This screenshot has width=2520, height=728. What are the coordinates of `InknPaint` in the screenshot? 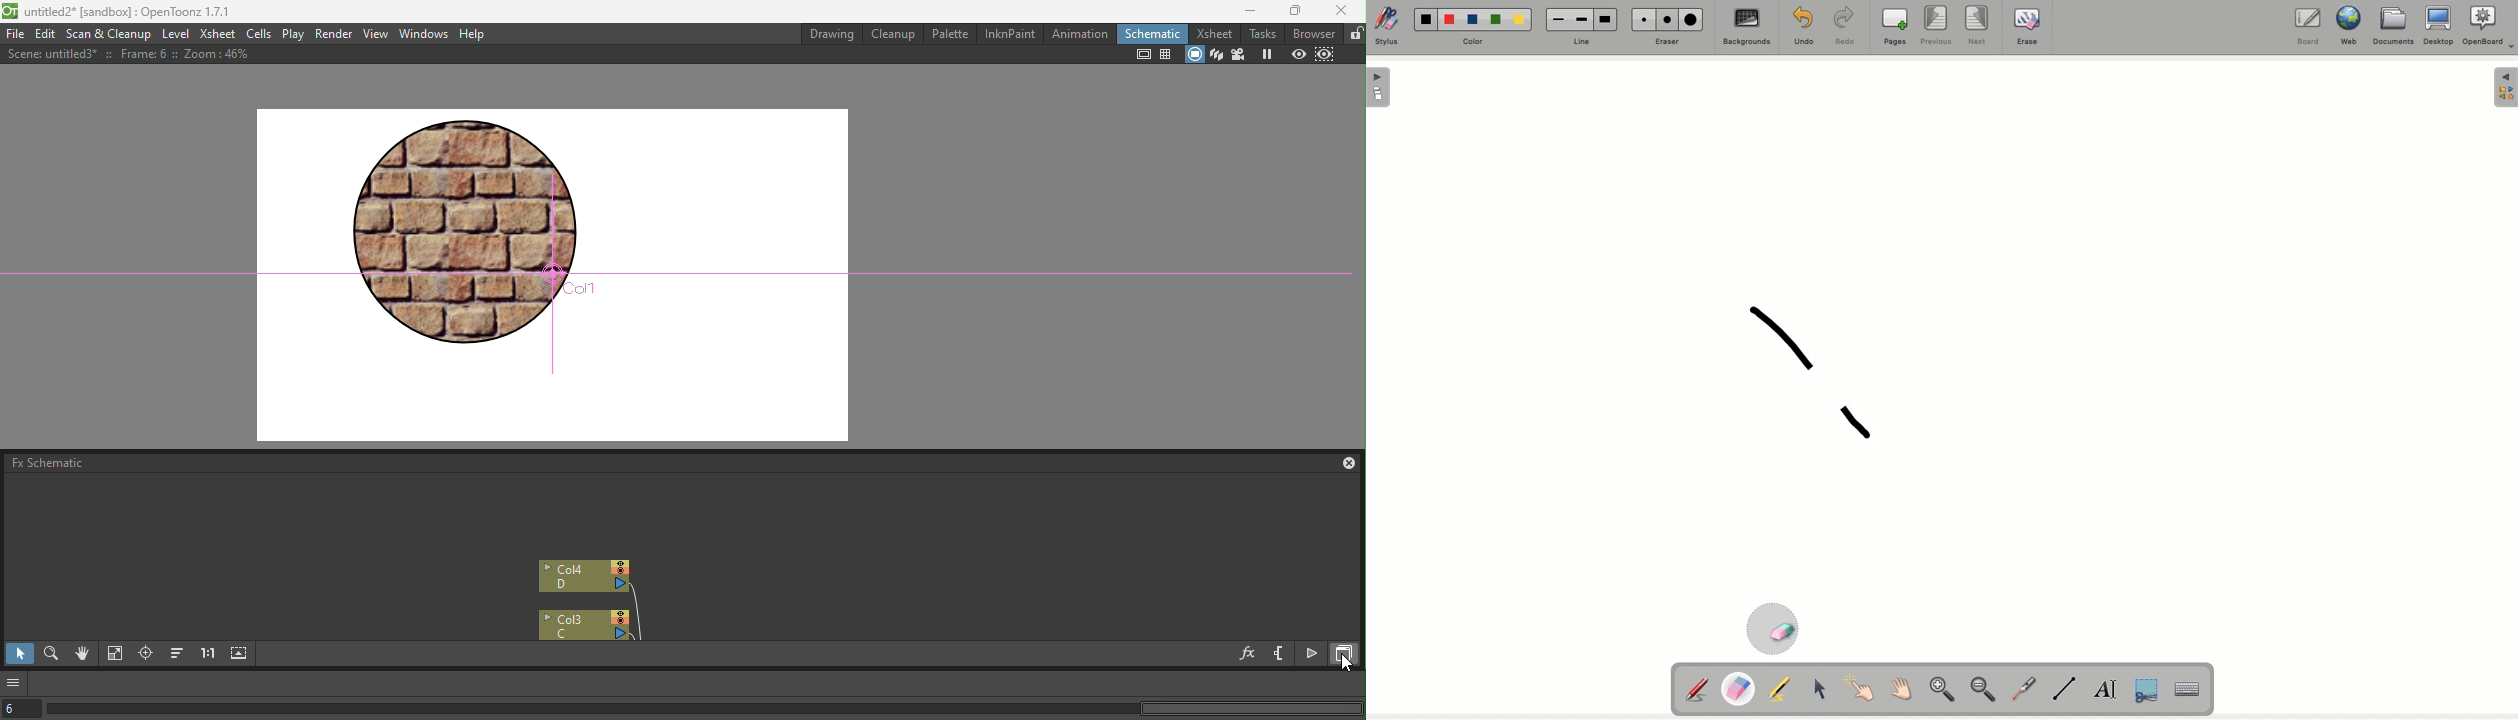 It's located at (1011, 34).